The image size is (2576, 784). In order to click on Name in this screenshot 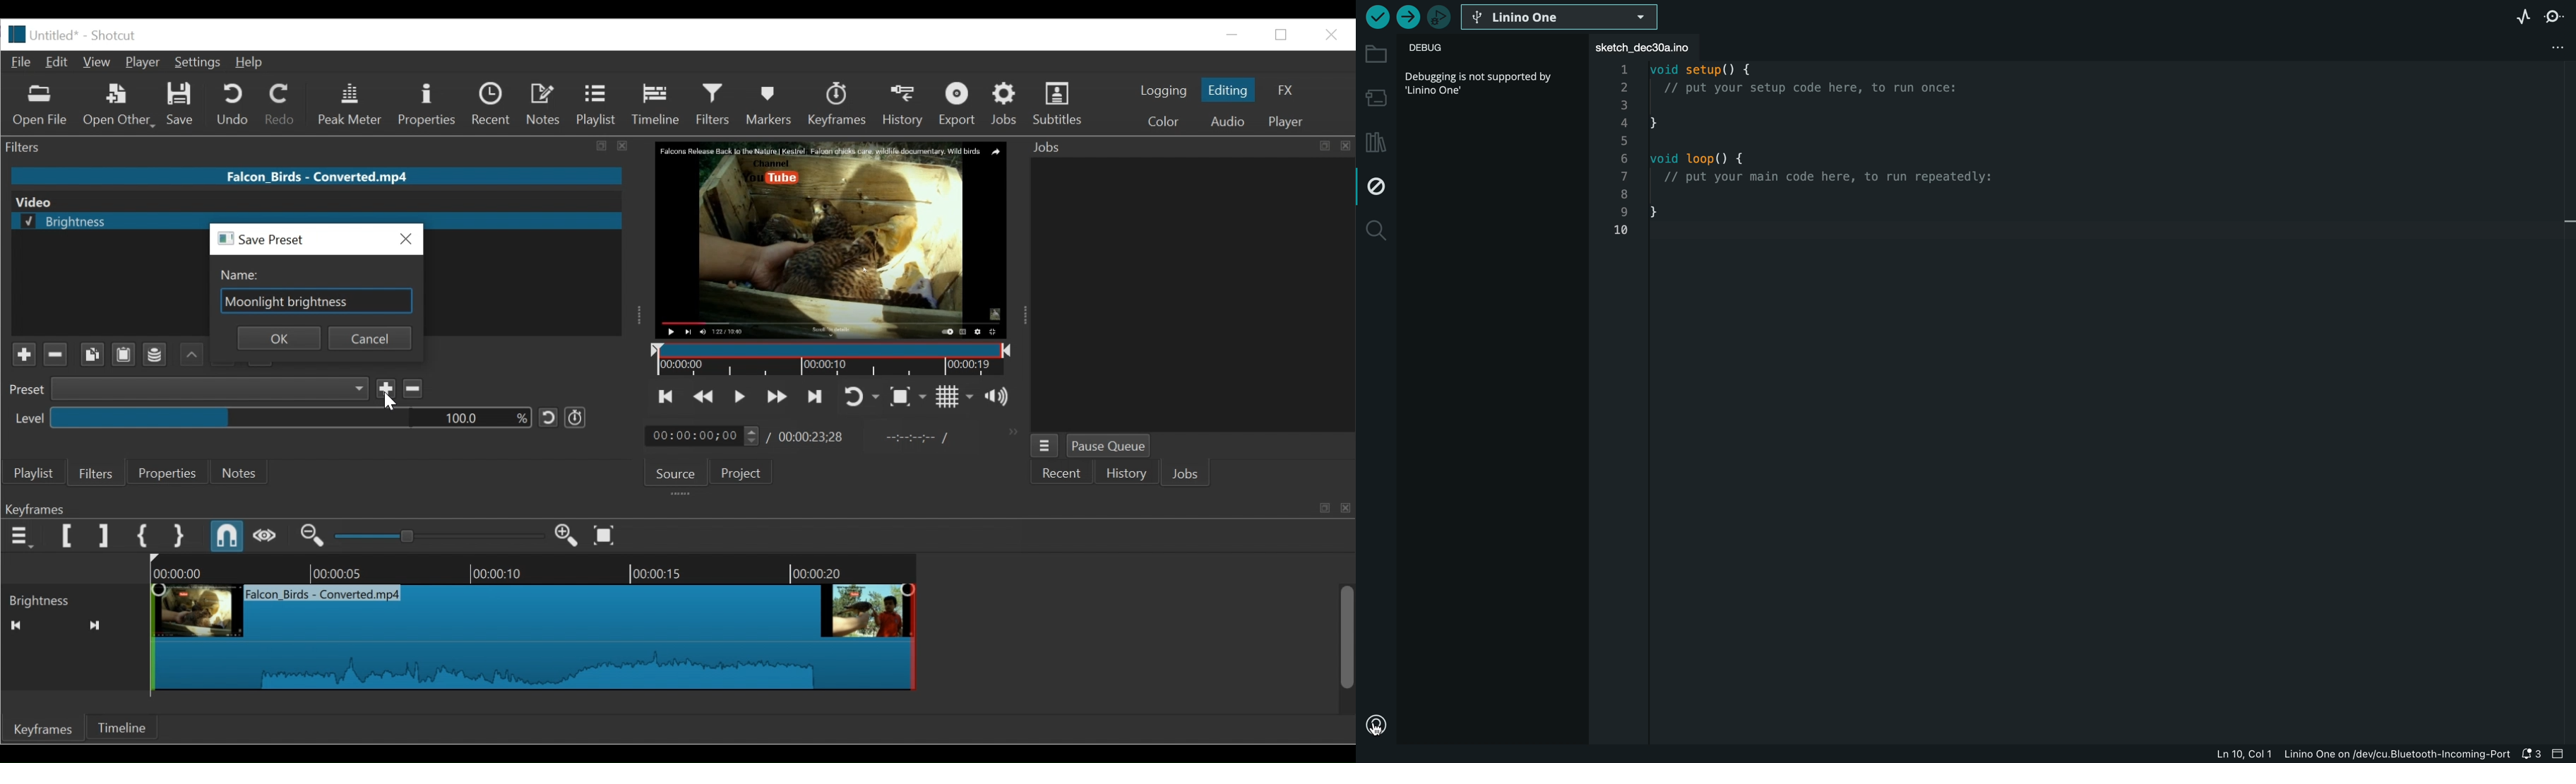, I will do `click(320, 292)`.